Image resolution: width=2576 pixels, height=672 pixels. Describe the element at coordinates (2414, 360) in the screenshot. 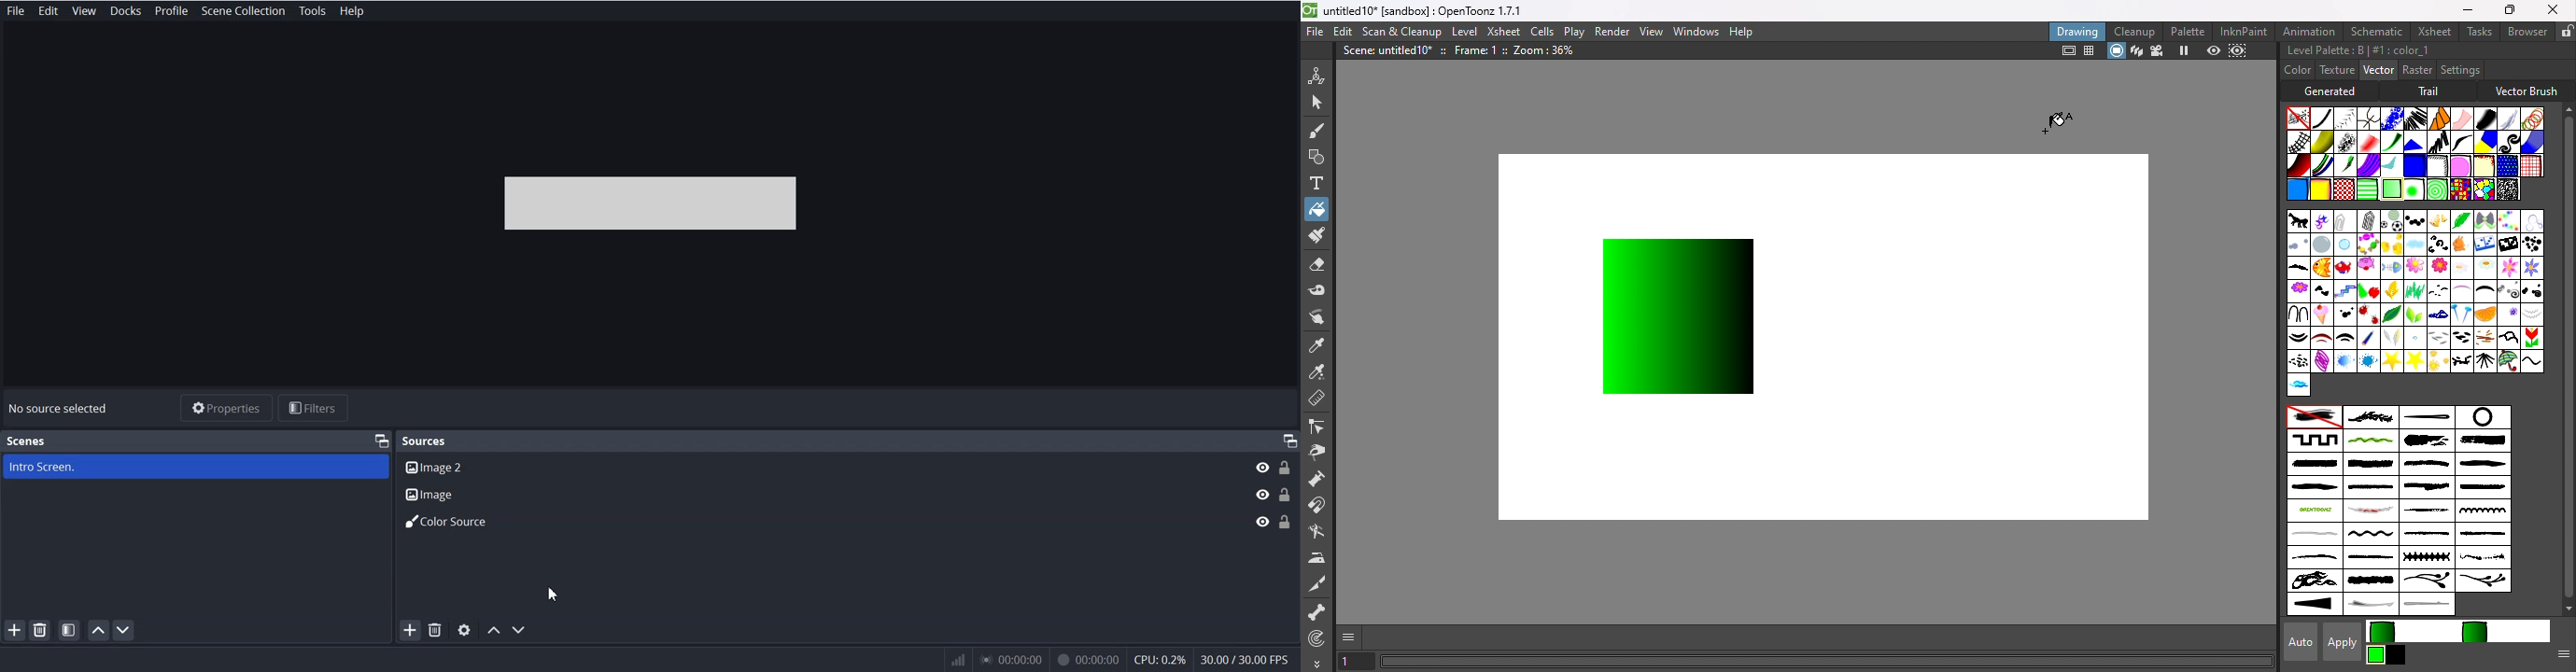

I see `star` at that location.